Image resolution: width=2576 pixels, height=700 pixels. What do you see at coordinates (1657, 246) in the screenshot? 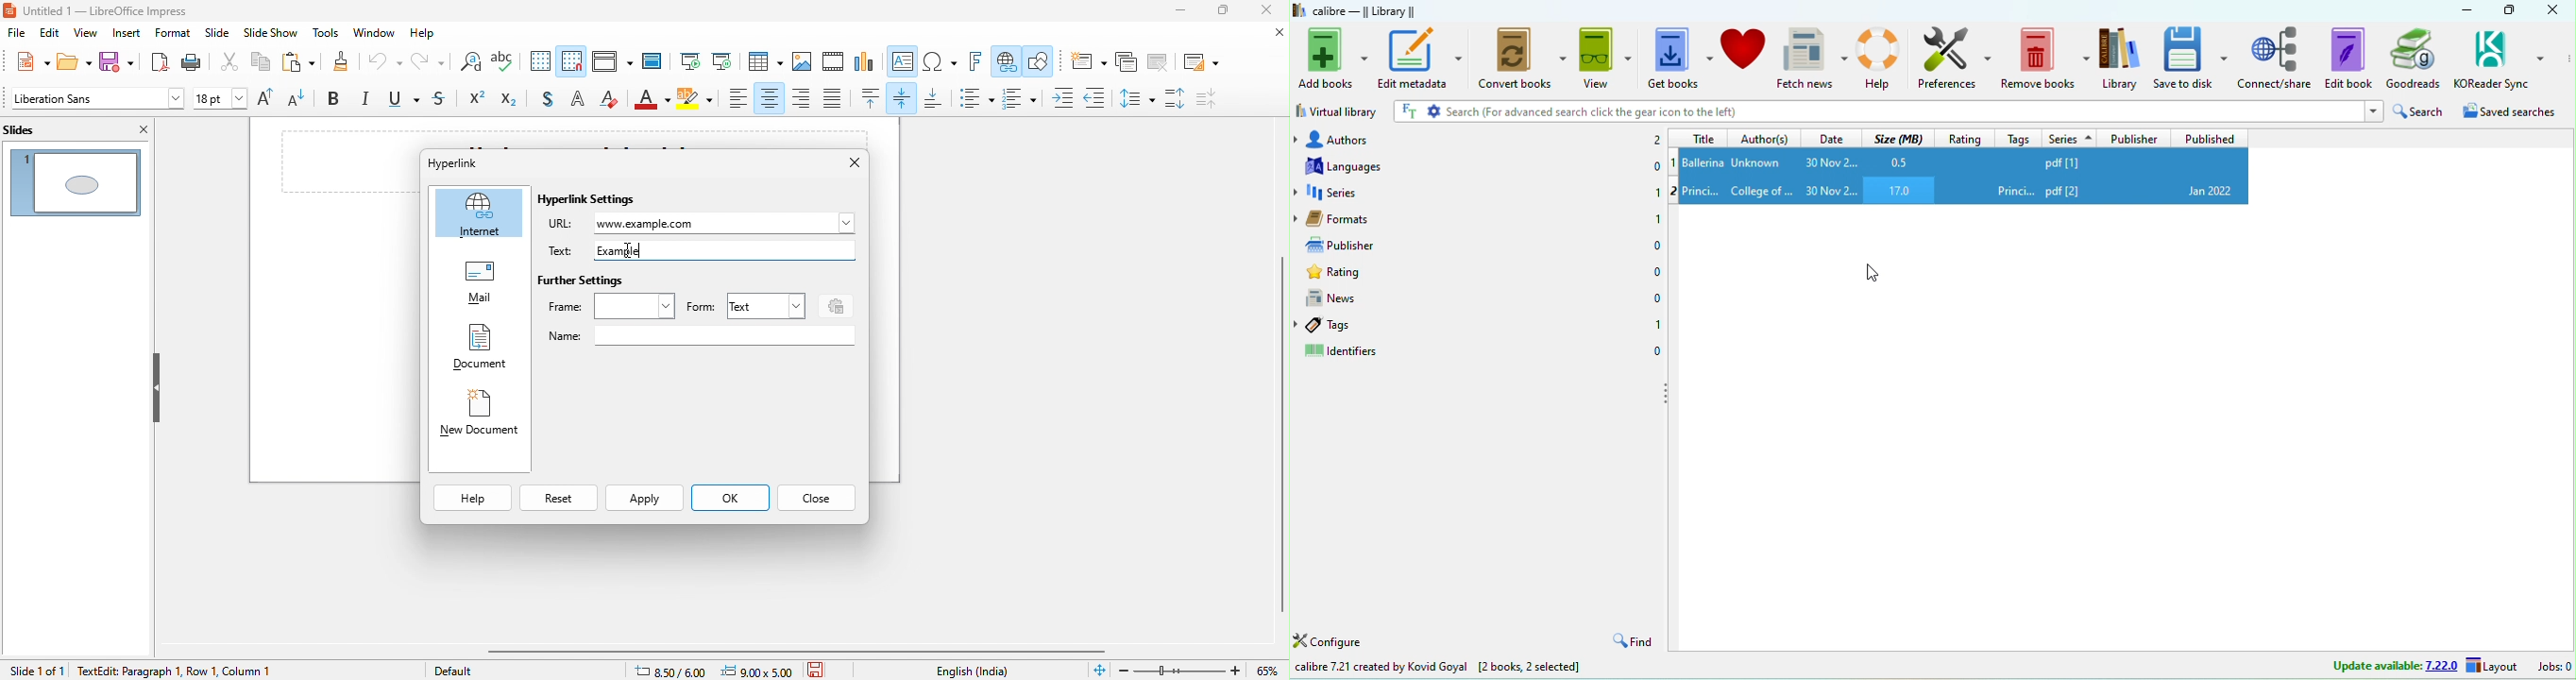
I see `0` at bounding box center [1657, 246].